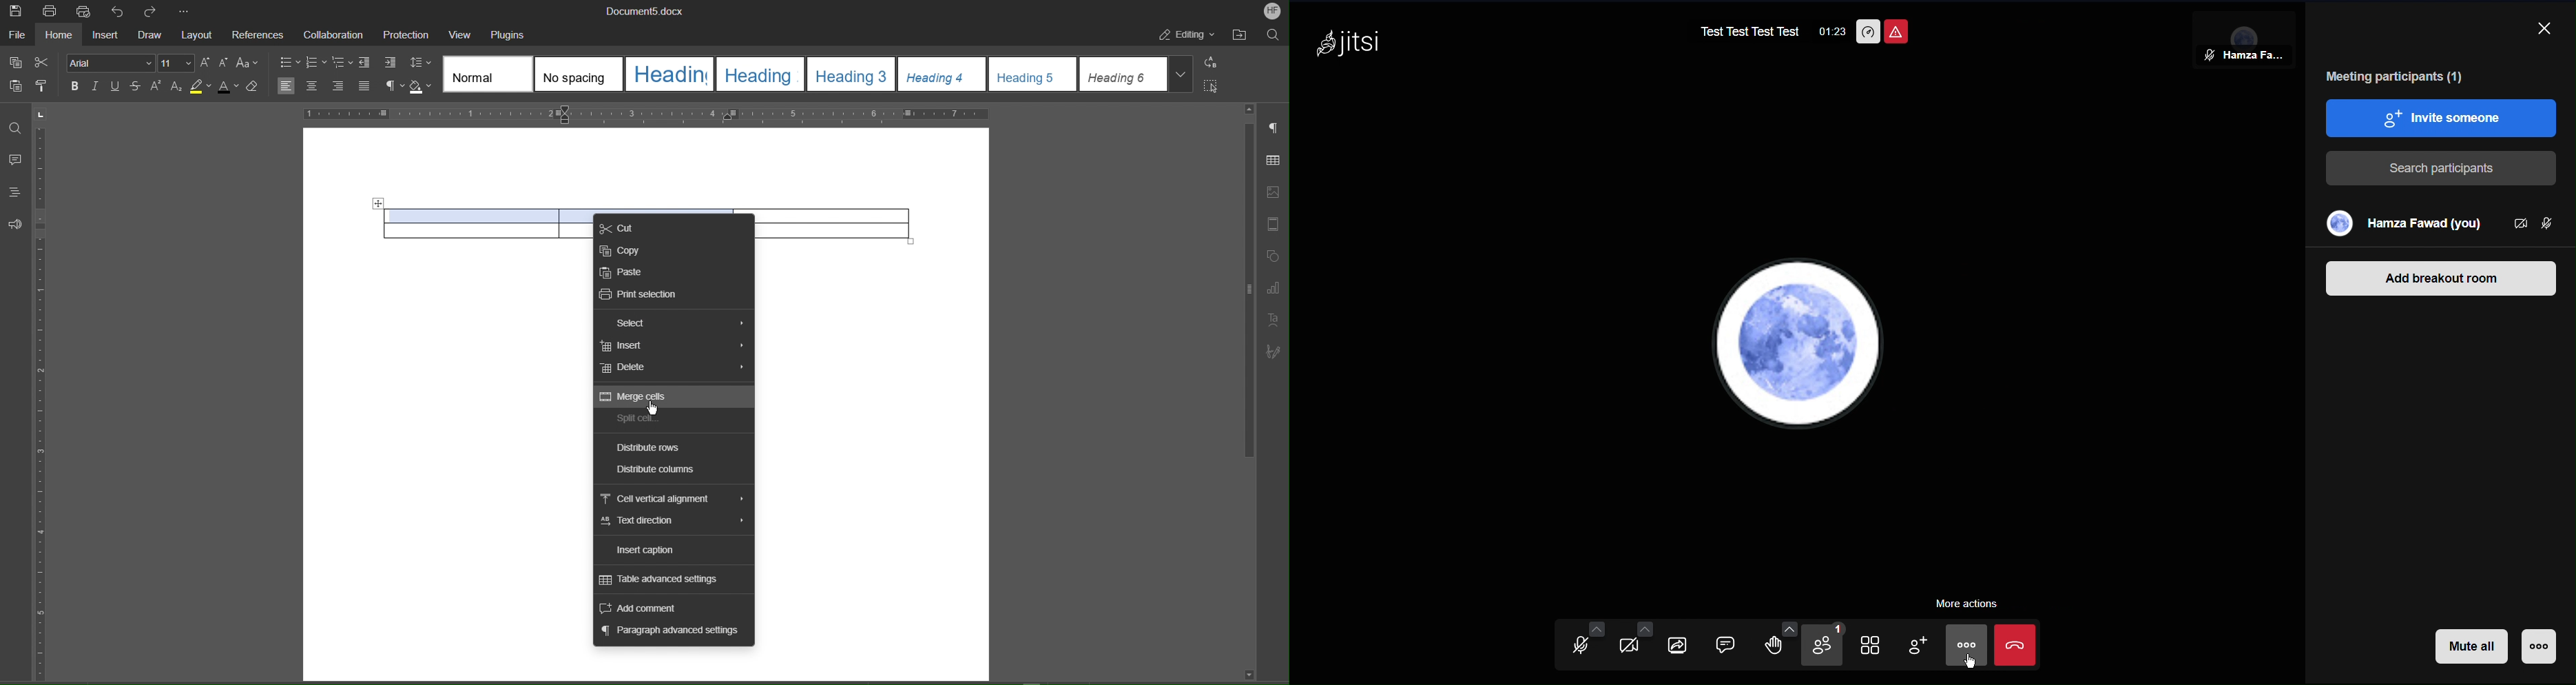  What do you see at coordinates (15, 225) in the screenshot?
I see `Feedback and Support` at bounding box center [15, 225].